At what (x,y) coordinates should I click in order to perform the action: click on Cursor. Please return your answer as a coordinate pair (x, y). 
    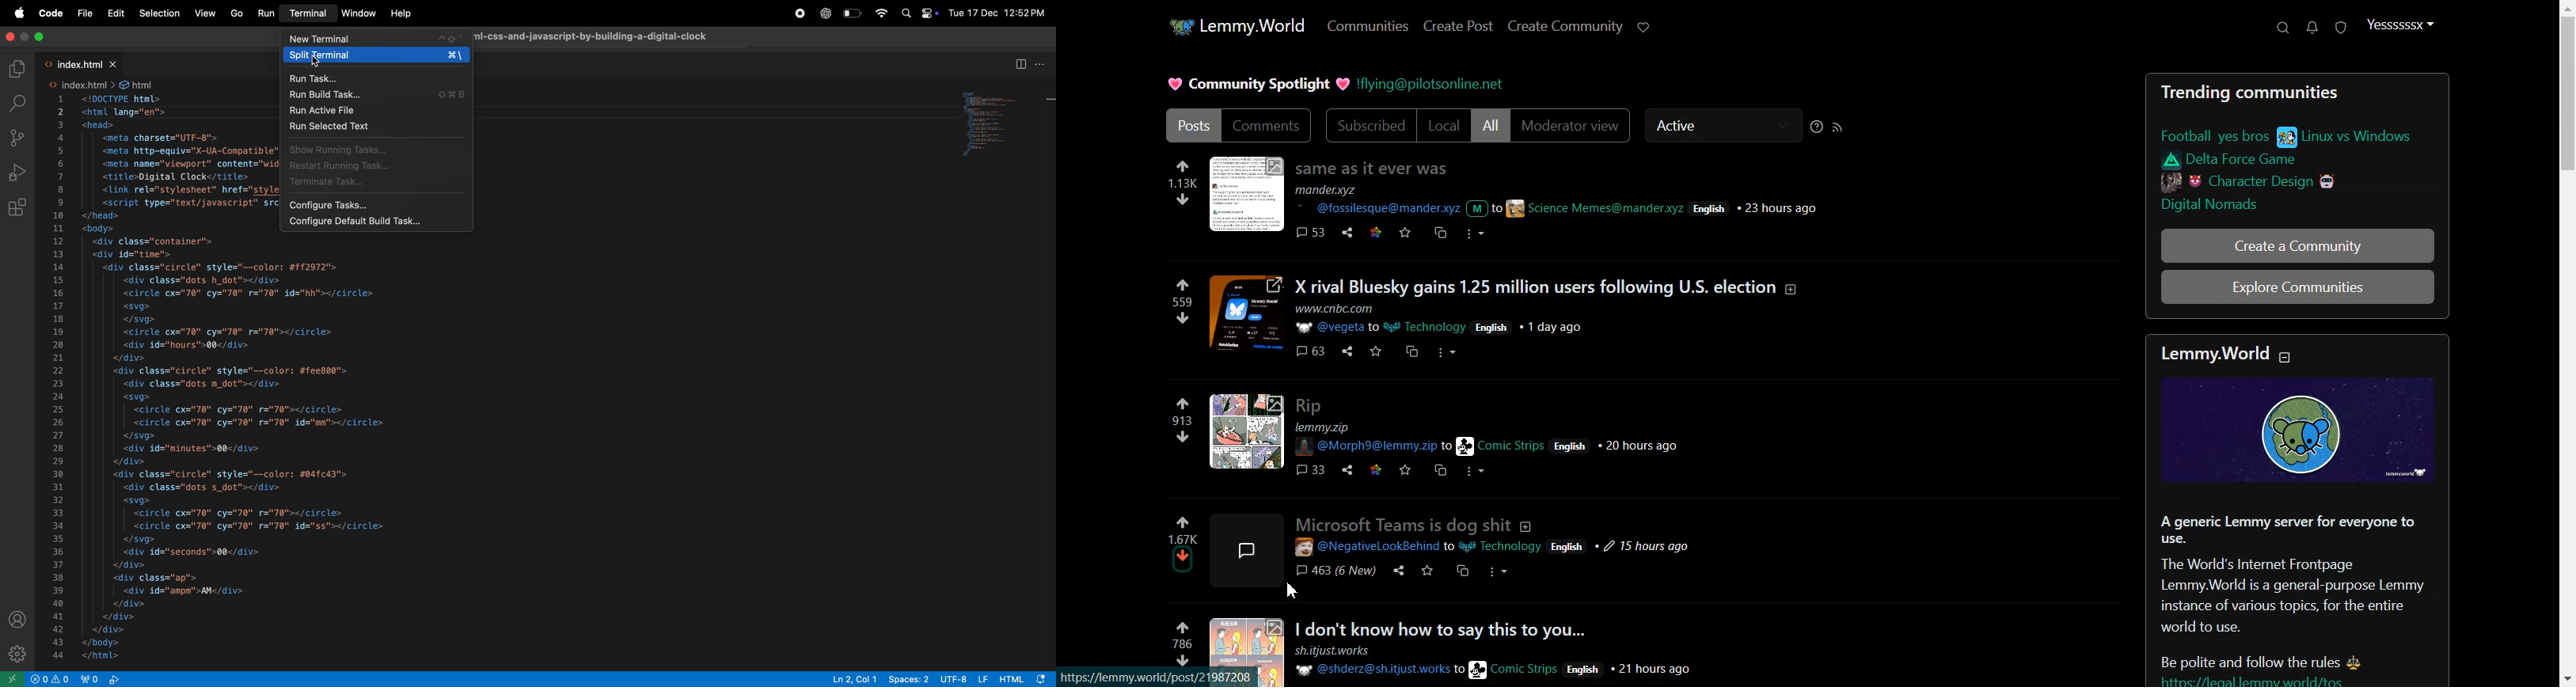
    Looking at the image, I should click on (1290, 590).